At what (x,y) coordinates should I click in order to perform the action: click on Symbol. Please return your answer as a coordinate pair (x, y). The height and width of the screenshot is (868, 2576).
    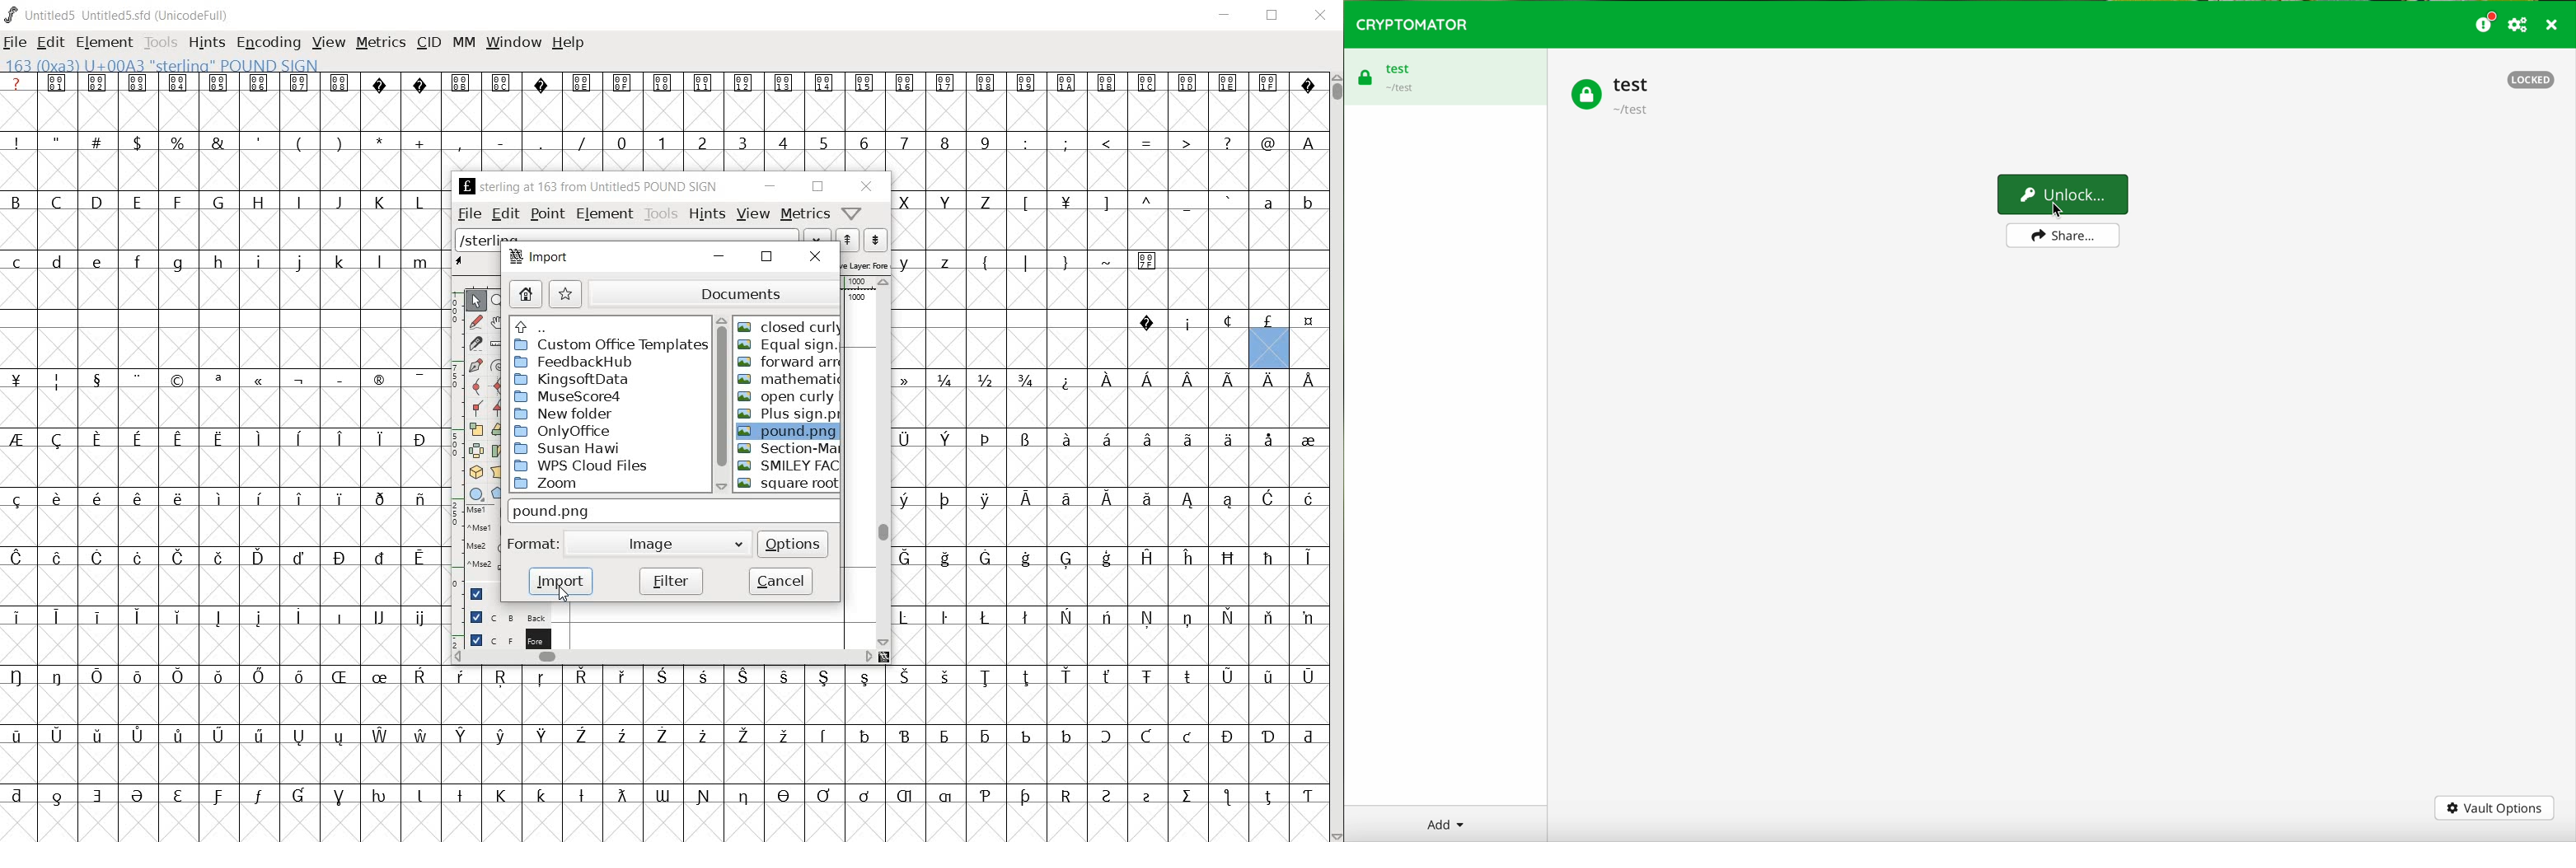
    Looking at the image, I should click on (138, 82).